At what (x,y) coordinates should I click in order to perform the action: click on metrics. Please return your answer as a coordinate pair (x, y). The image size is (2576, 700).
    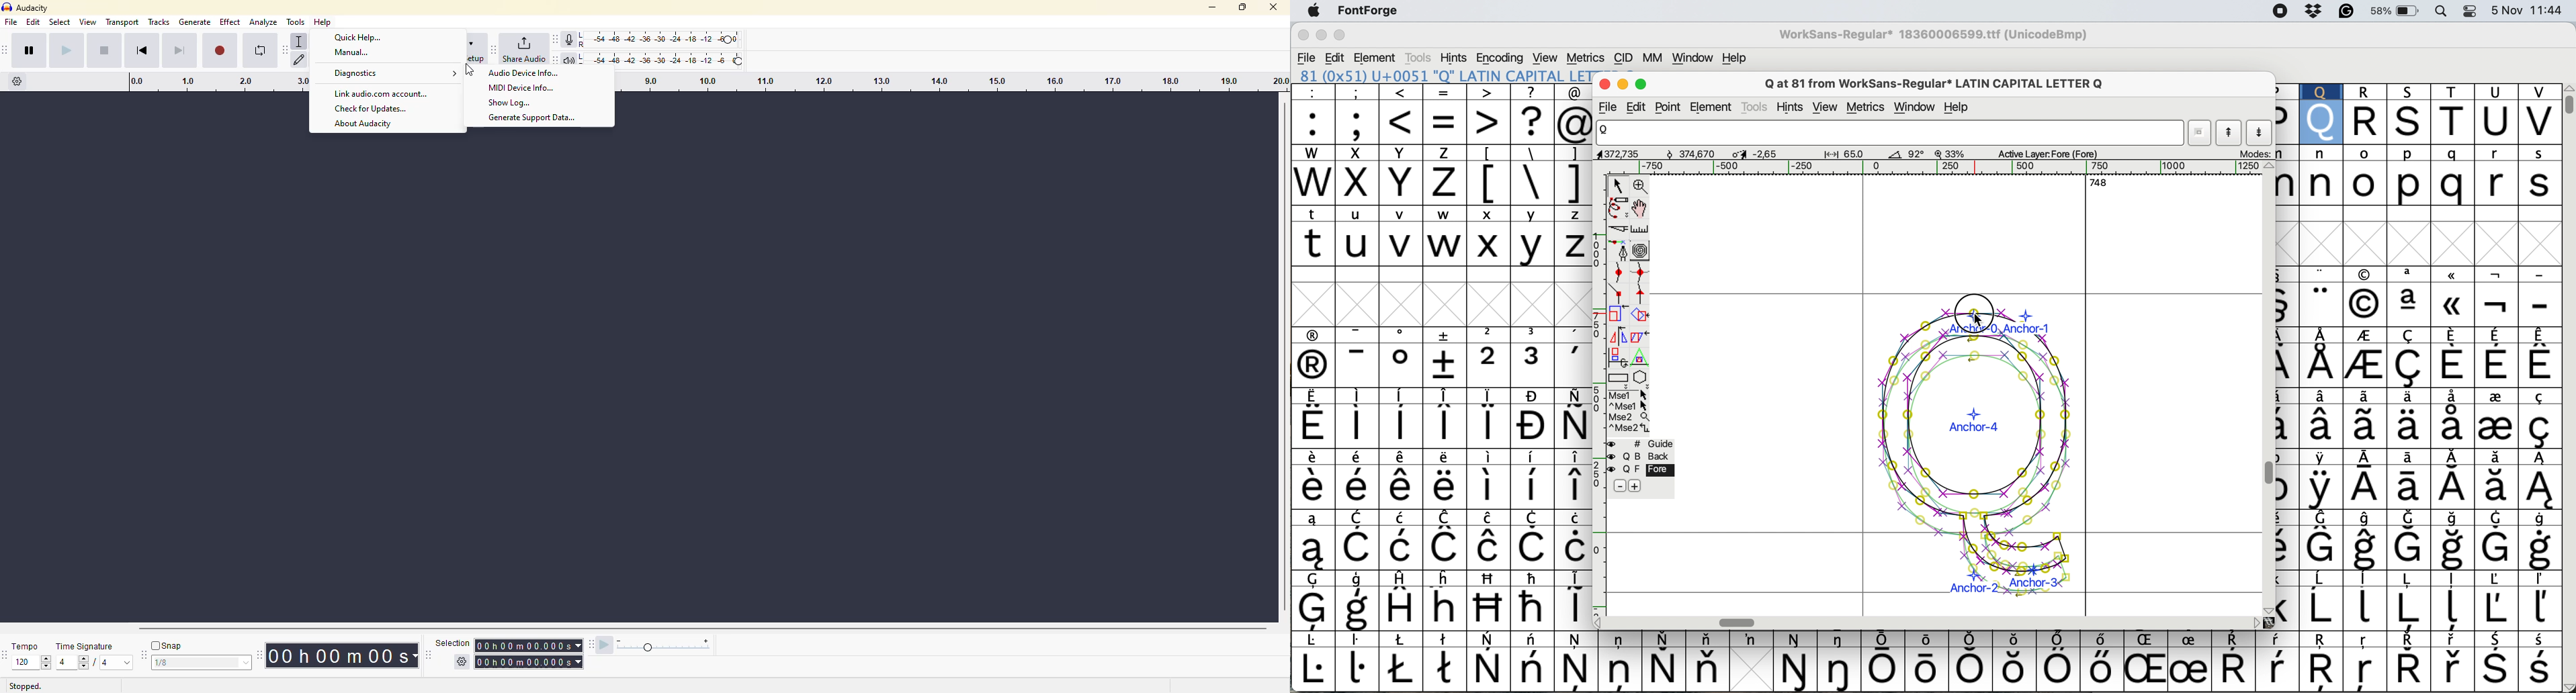
    Looking at the image, I should click on (1586, 57).